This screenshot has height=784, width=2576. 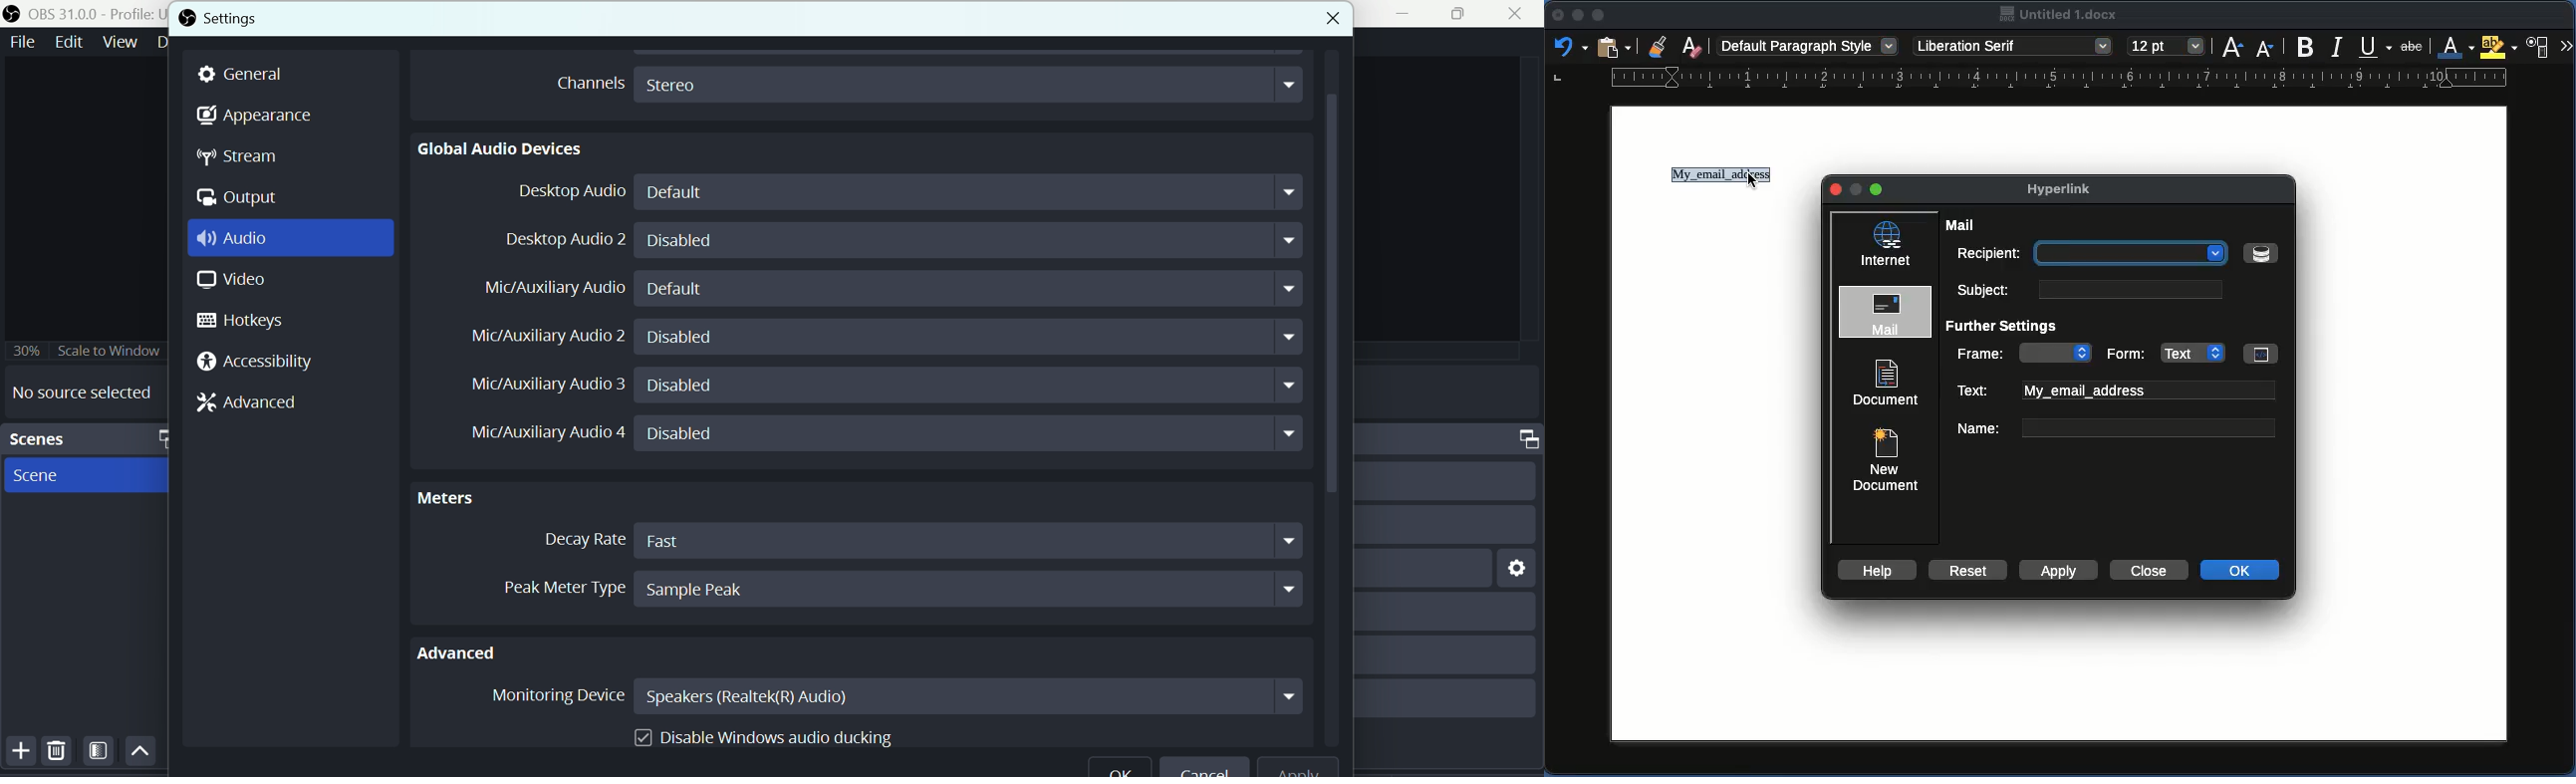 I want to click on New document, so click(x=1884, y=457).